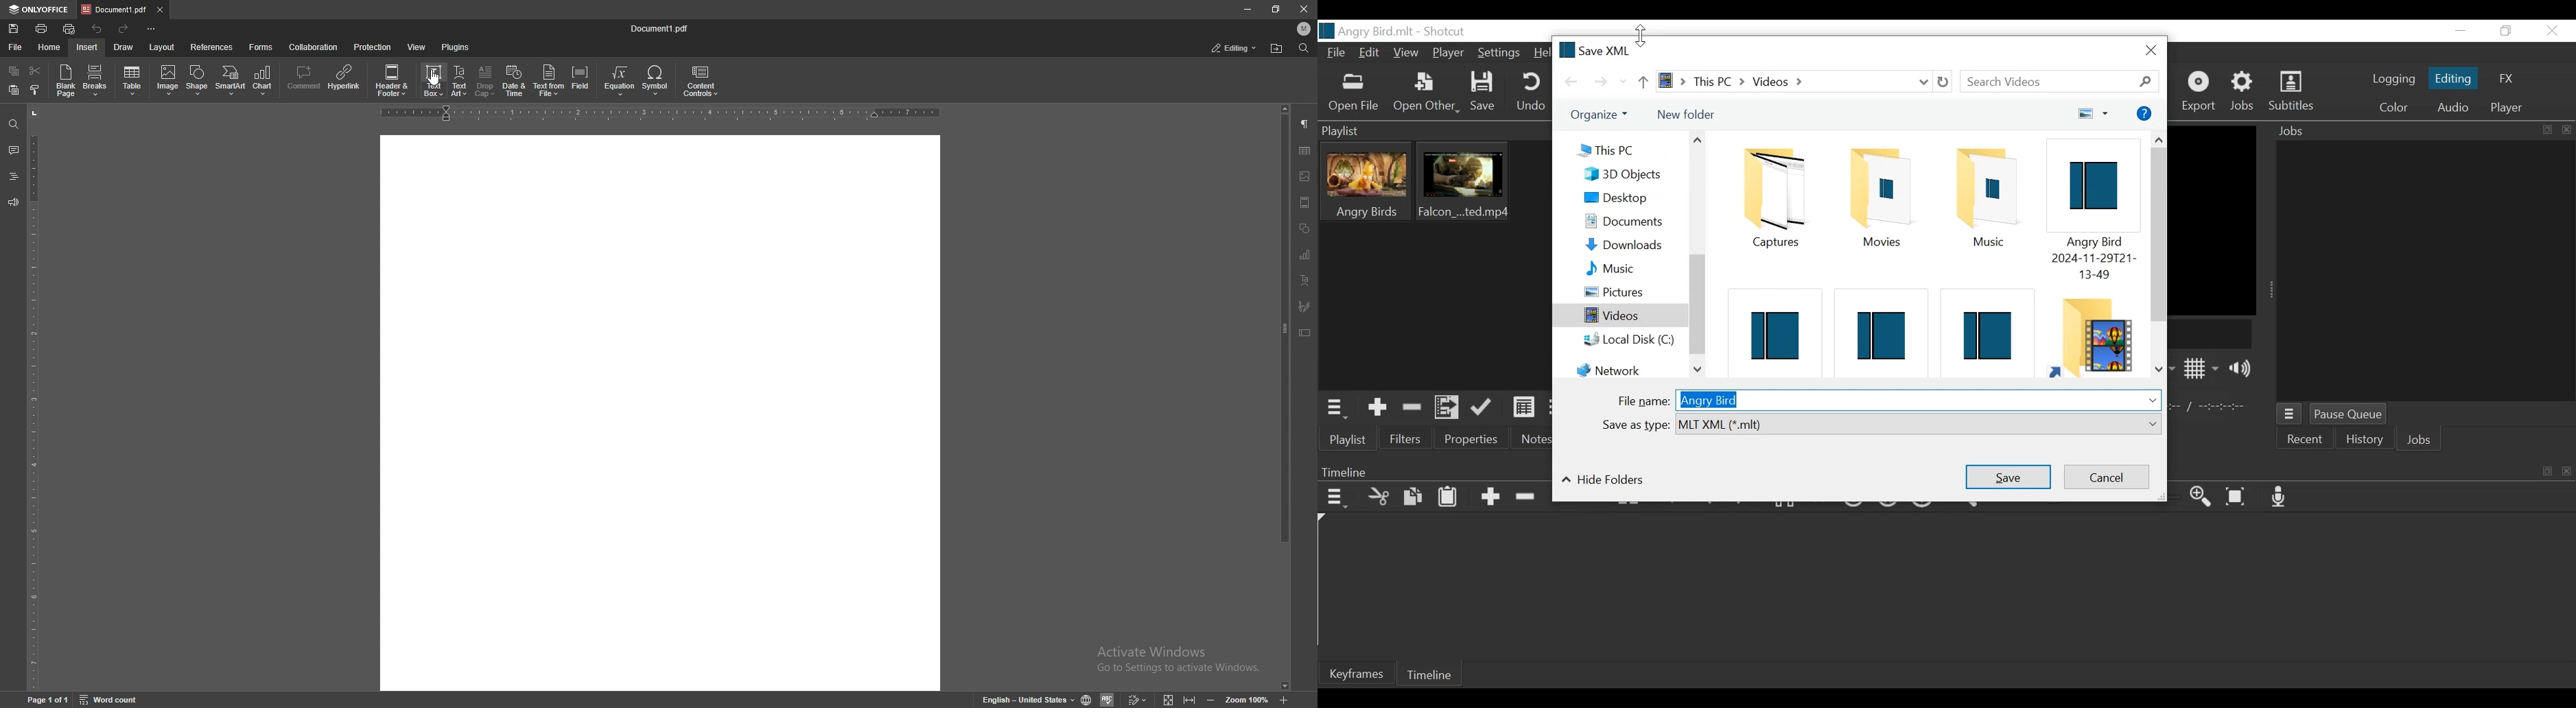  What do you see at coordinates (1306, 176) in the screenshot?
I see `image` at bounding box center [1306, 176].